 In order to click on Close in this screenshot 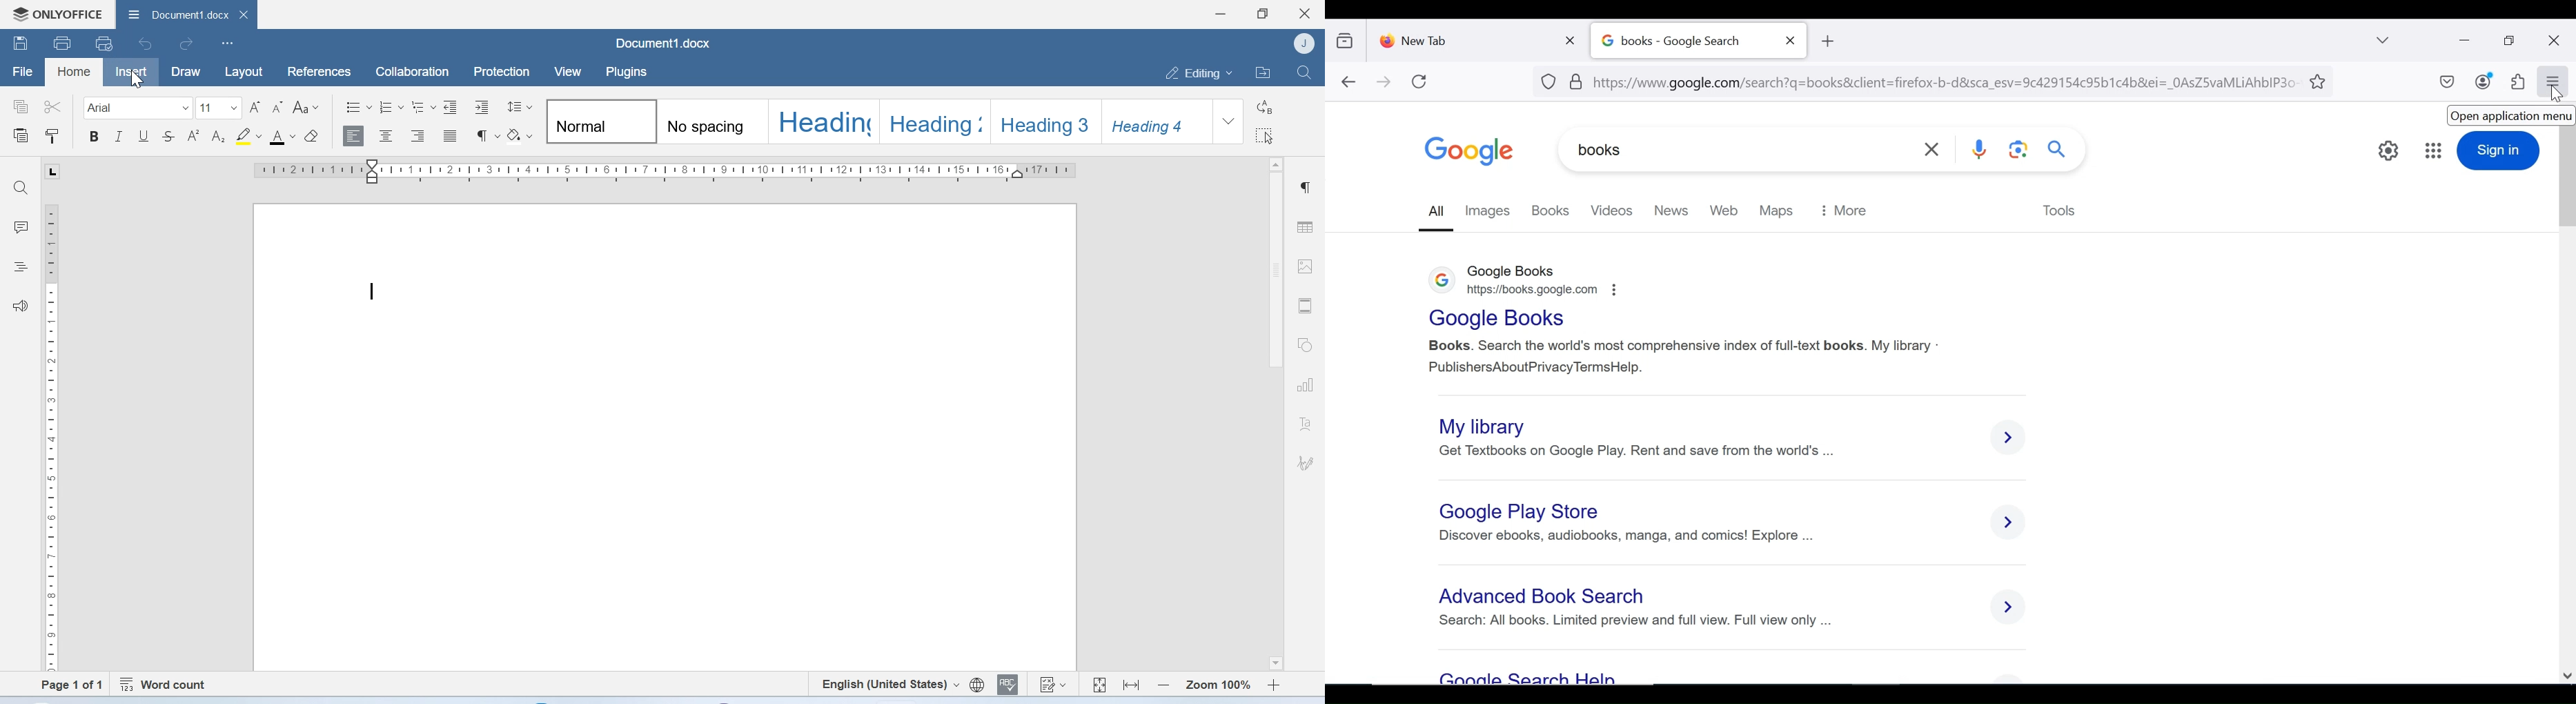, I will do `click(1305, 14)`.